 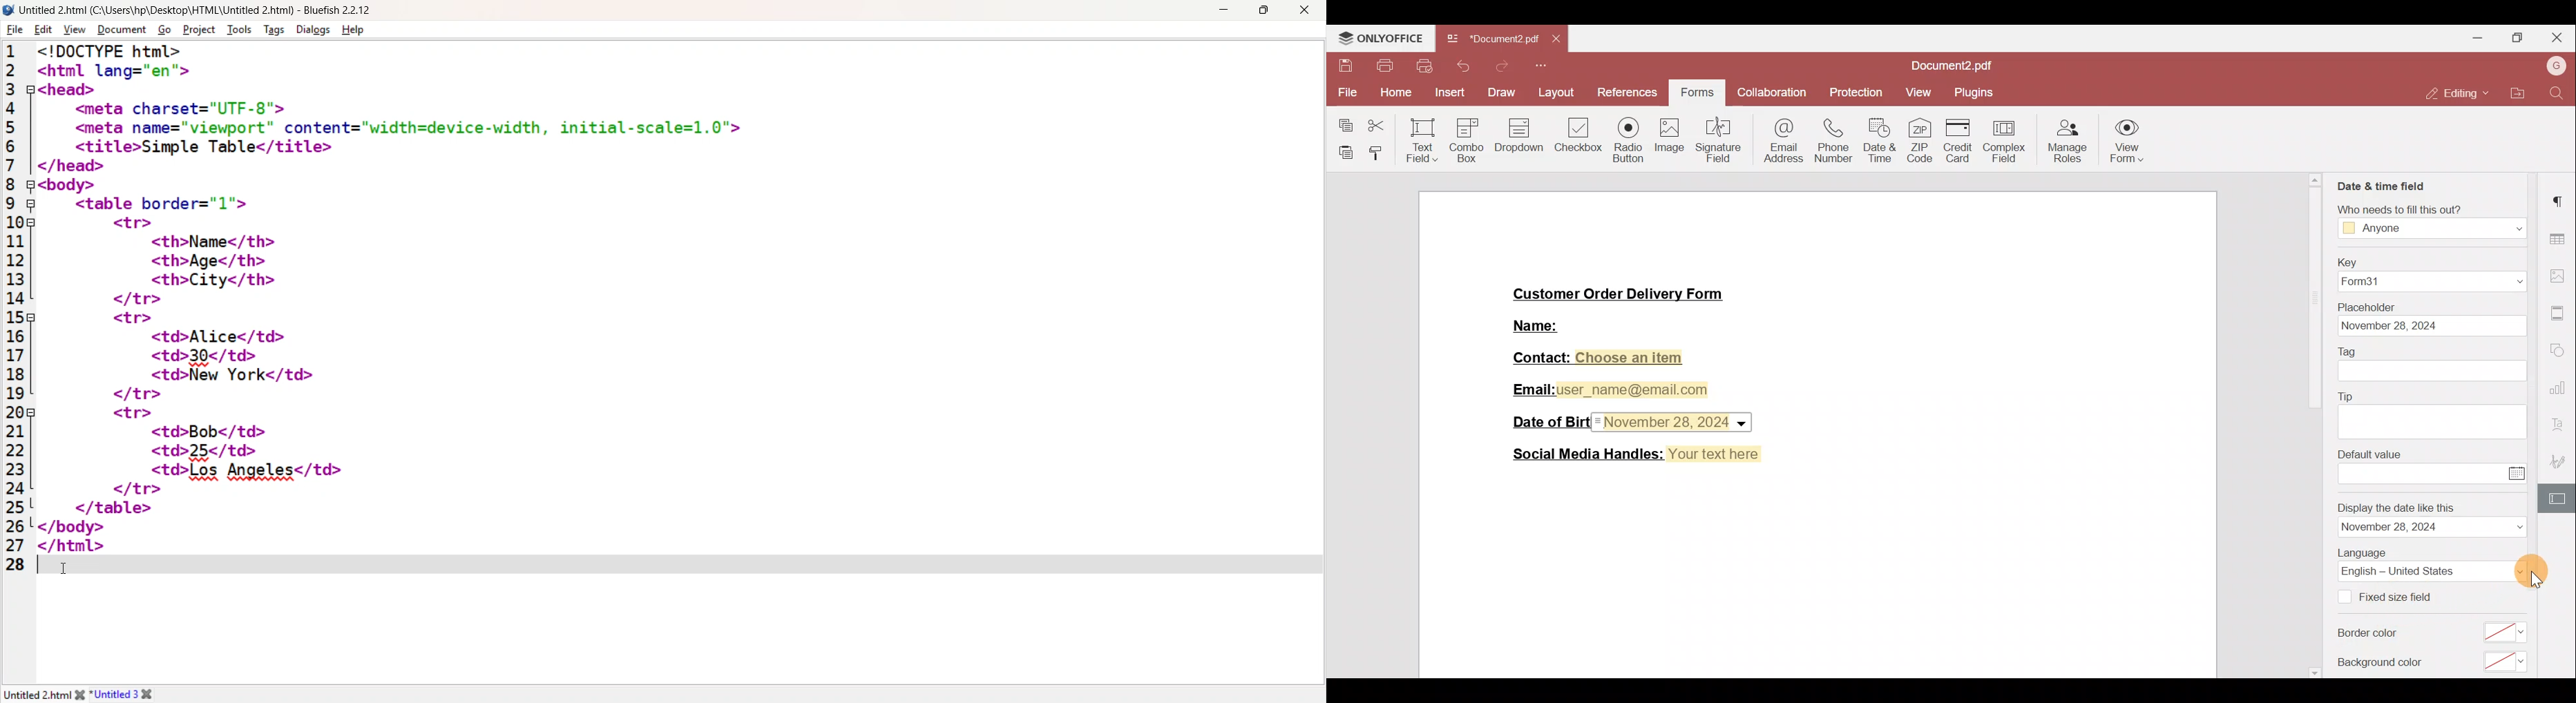 What do you see at coordinates (1466, 138) in the screenshot?
I see `Combo box` at bounding box center [1466, 138].